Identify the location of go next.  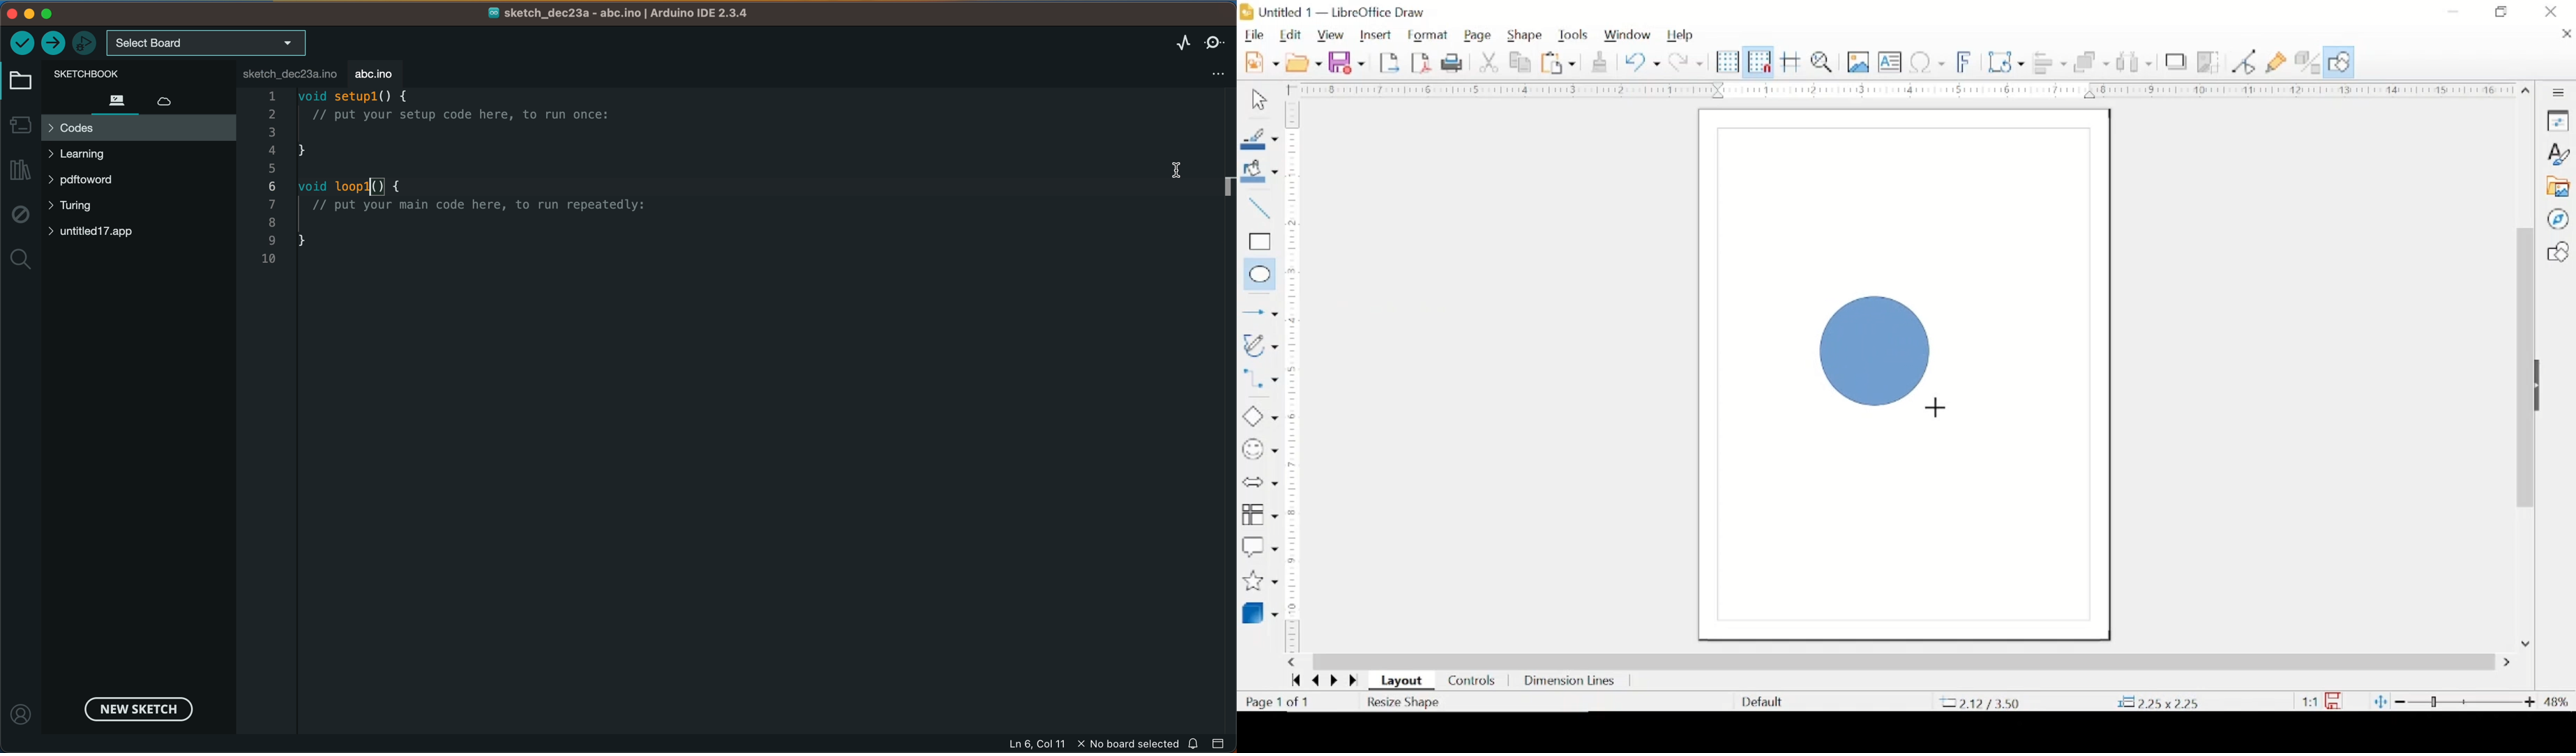
(1330, 680).